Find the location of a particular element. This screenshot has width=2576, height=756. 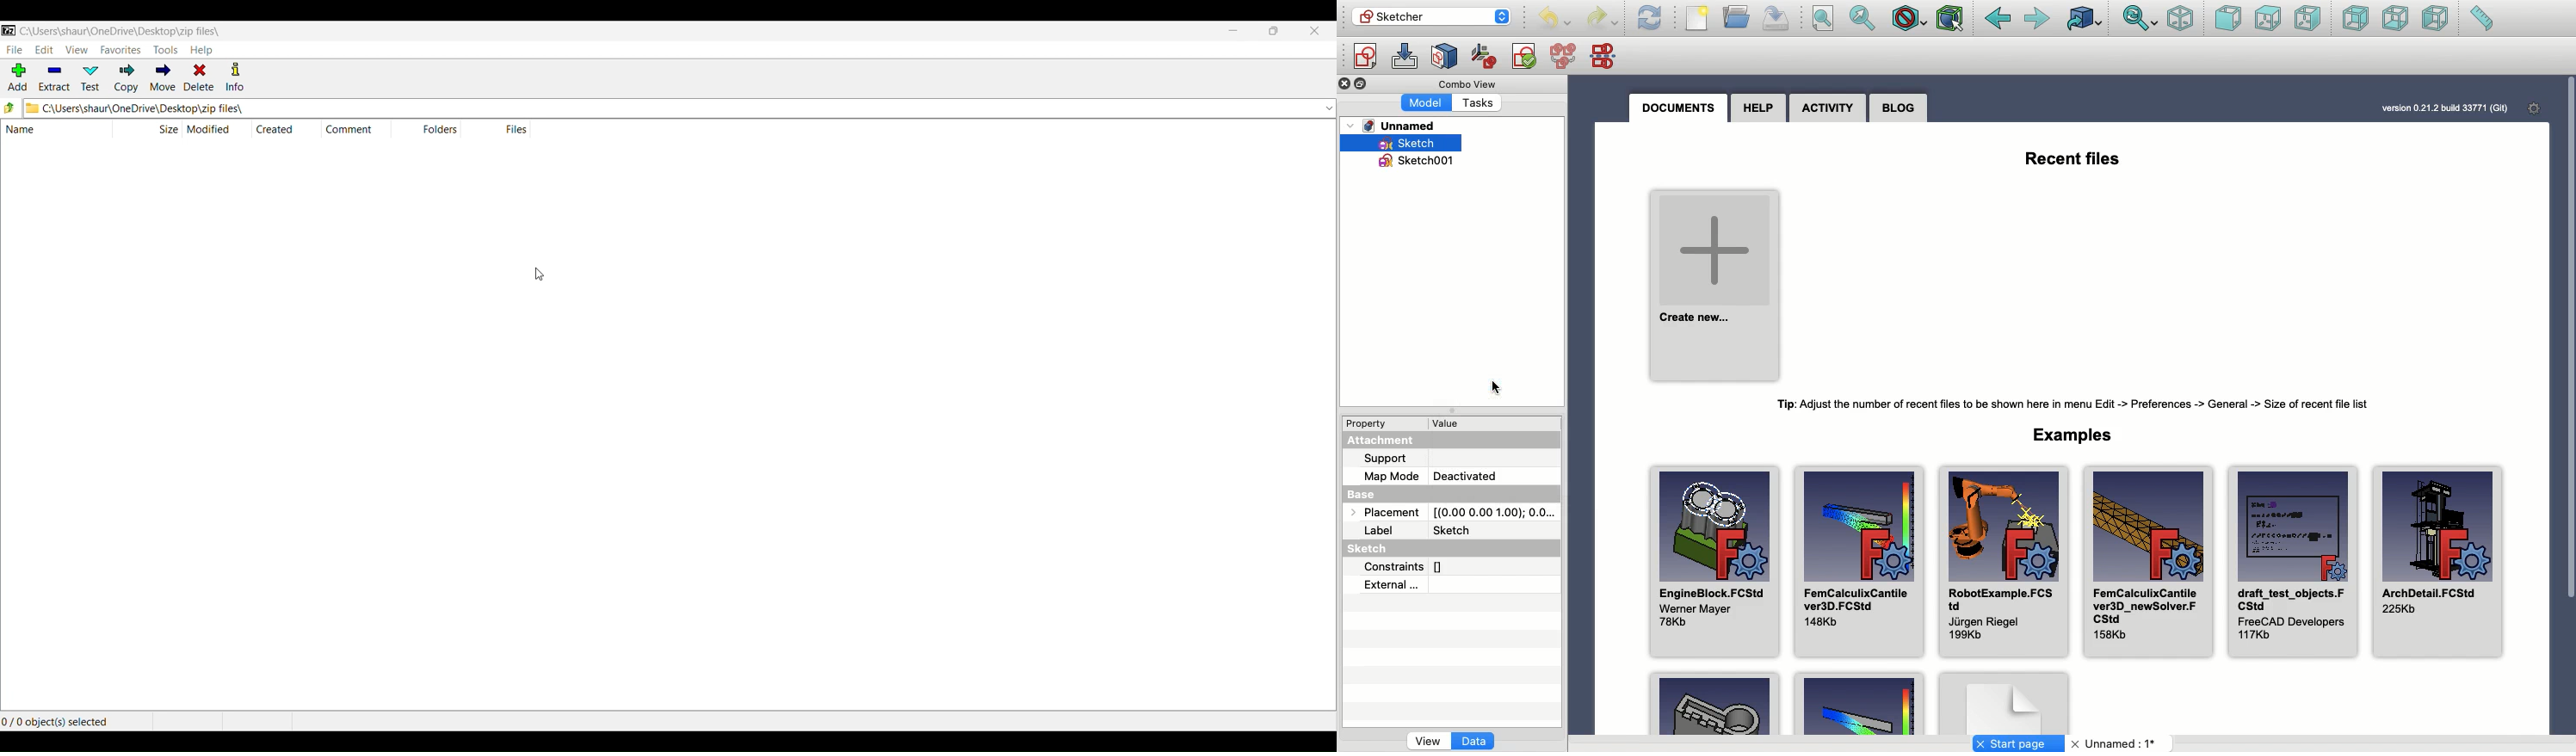

Unnamed is located at coordinates (2116, 744).